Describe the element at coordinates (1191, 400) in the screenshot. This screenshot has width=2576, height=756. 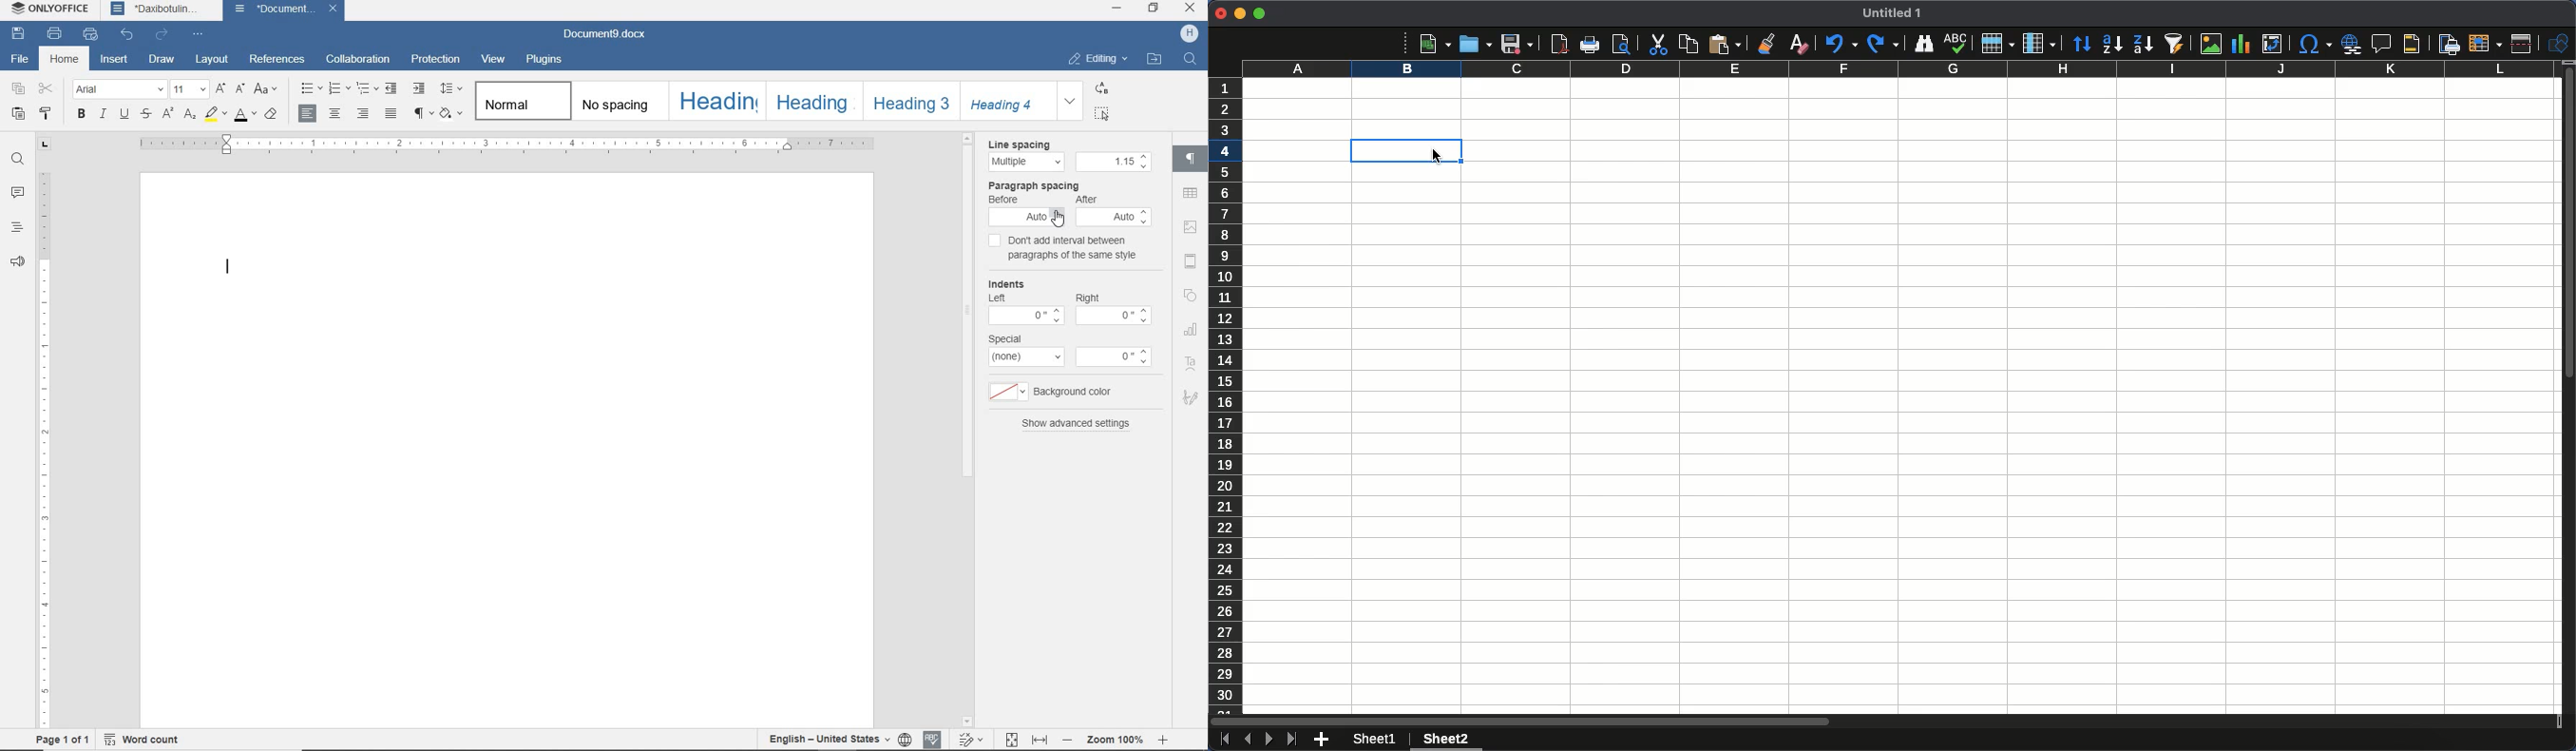
I see `signature` at that location.